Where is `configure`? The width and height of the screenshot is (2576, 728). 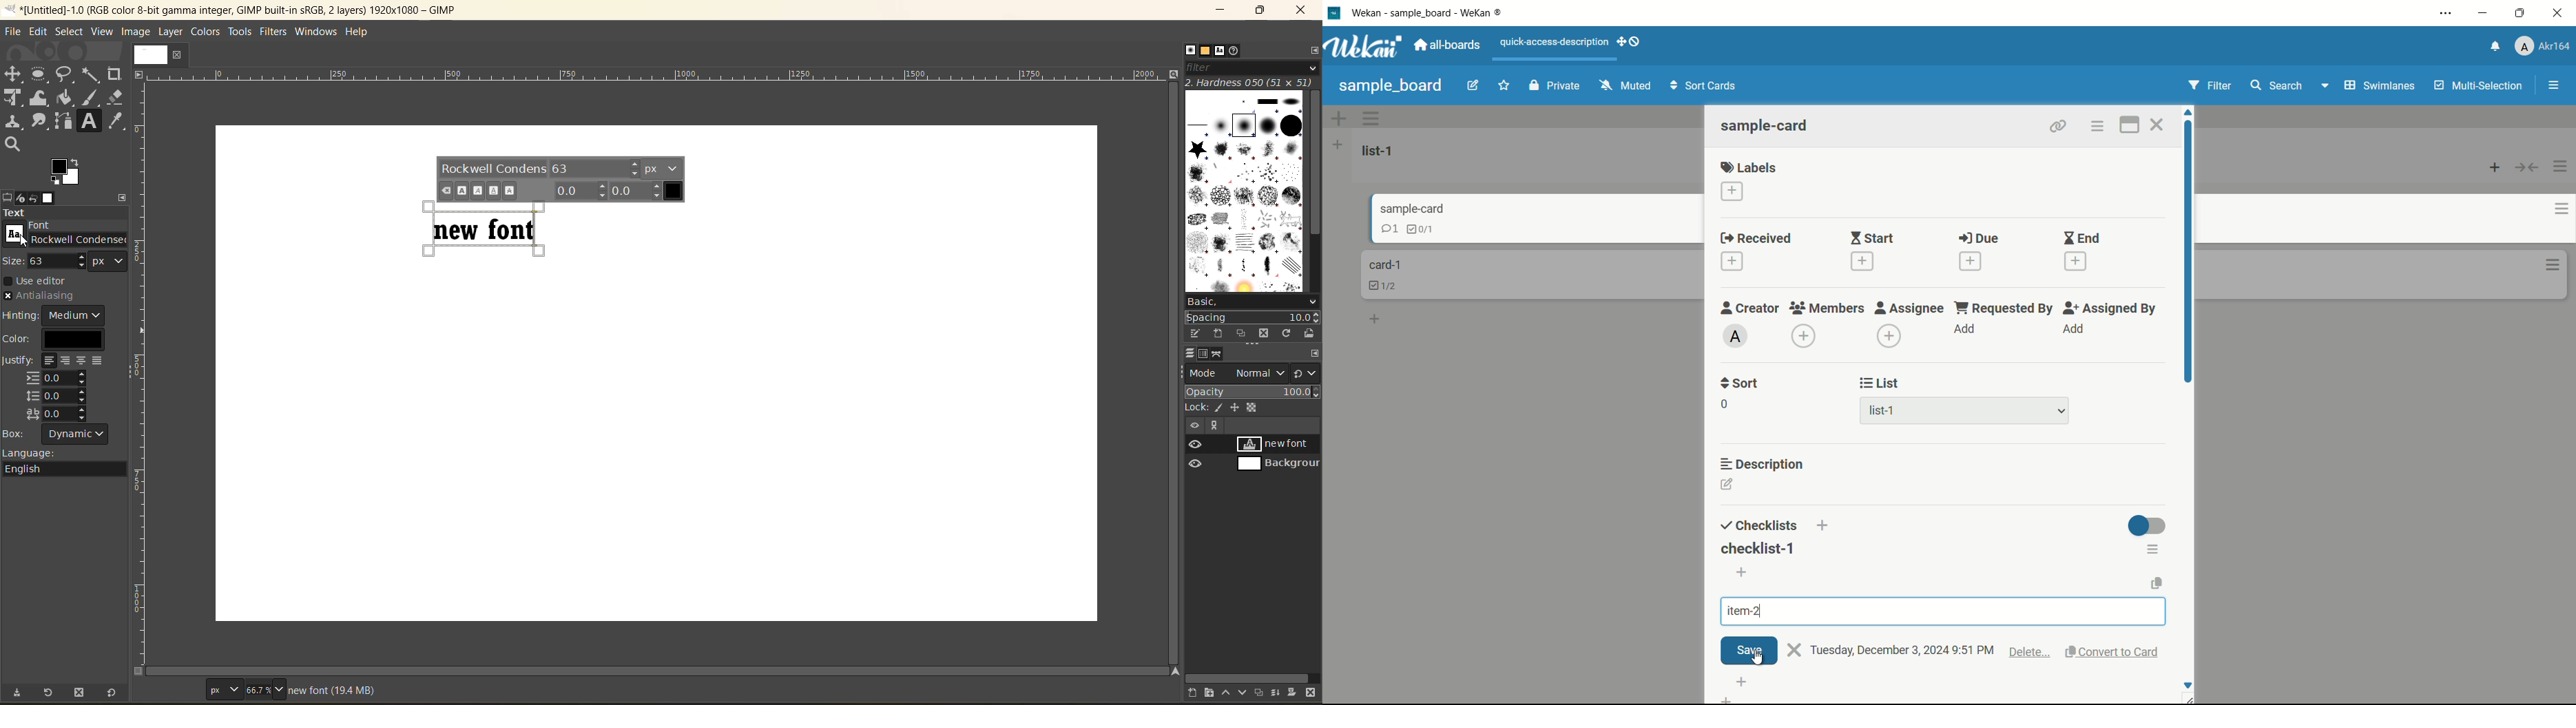
configure is located at coordinates (1313, 50).